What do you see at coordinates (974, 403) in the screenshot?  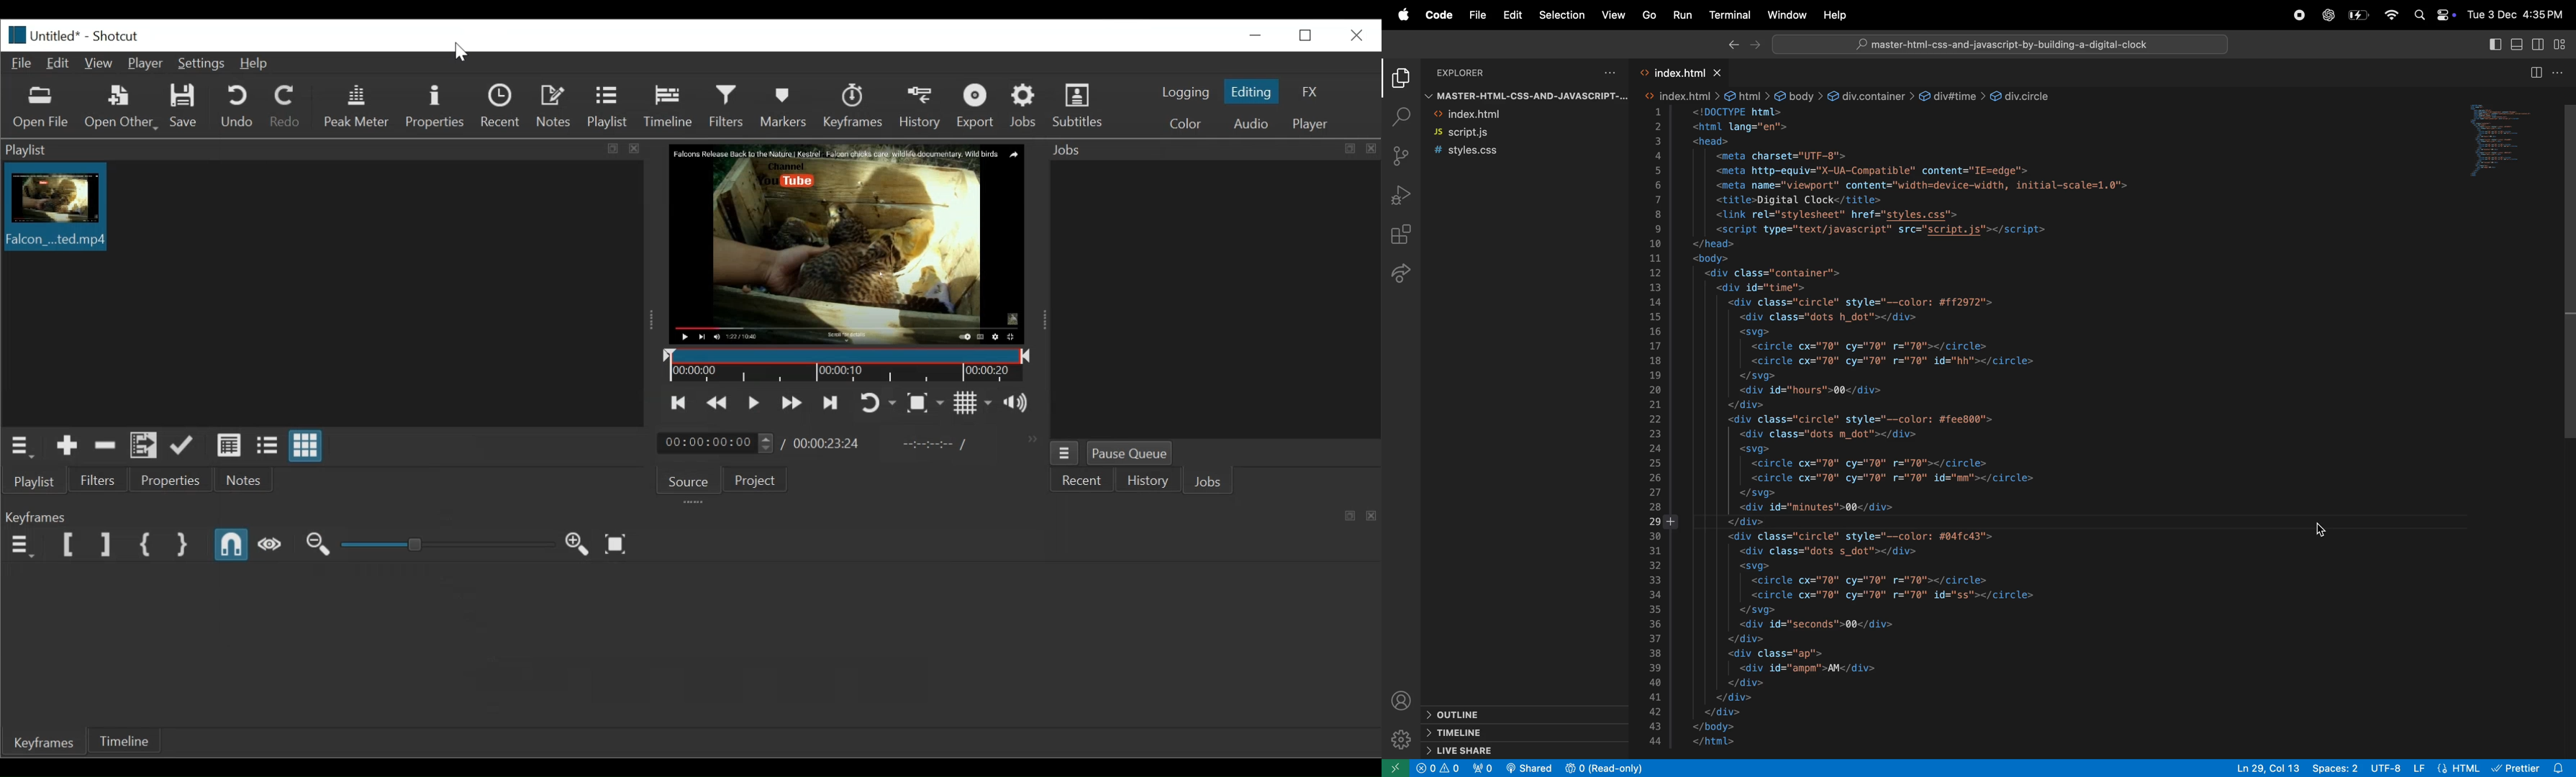 I see `Toggle grid display on the player` at bounding box center [974, 403].